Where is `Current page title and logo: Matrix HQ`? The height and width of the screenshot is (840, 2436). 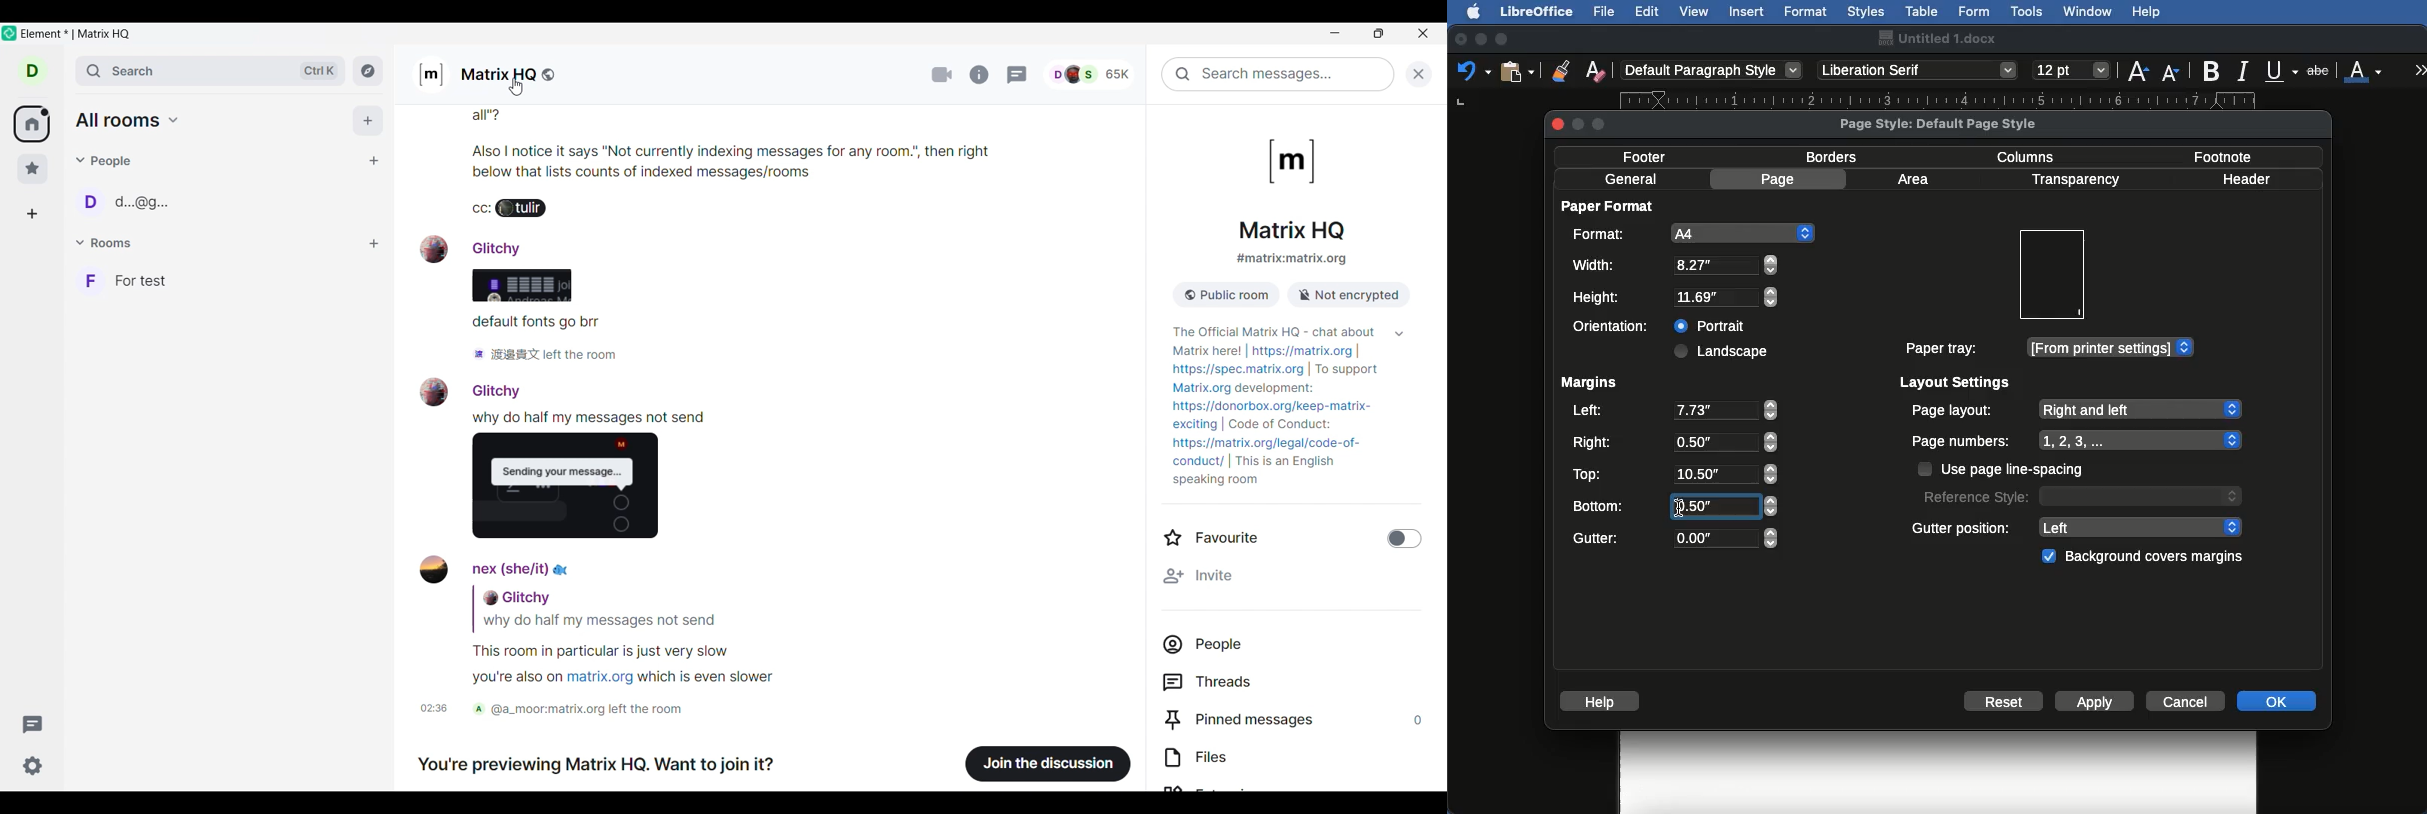
Current page title and logo: Matrix HQ is located at coordinates (1290, 188).